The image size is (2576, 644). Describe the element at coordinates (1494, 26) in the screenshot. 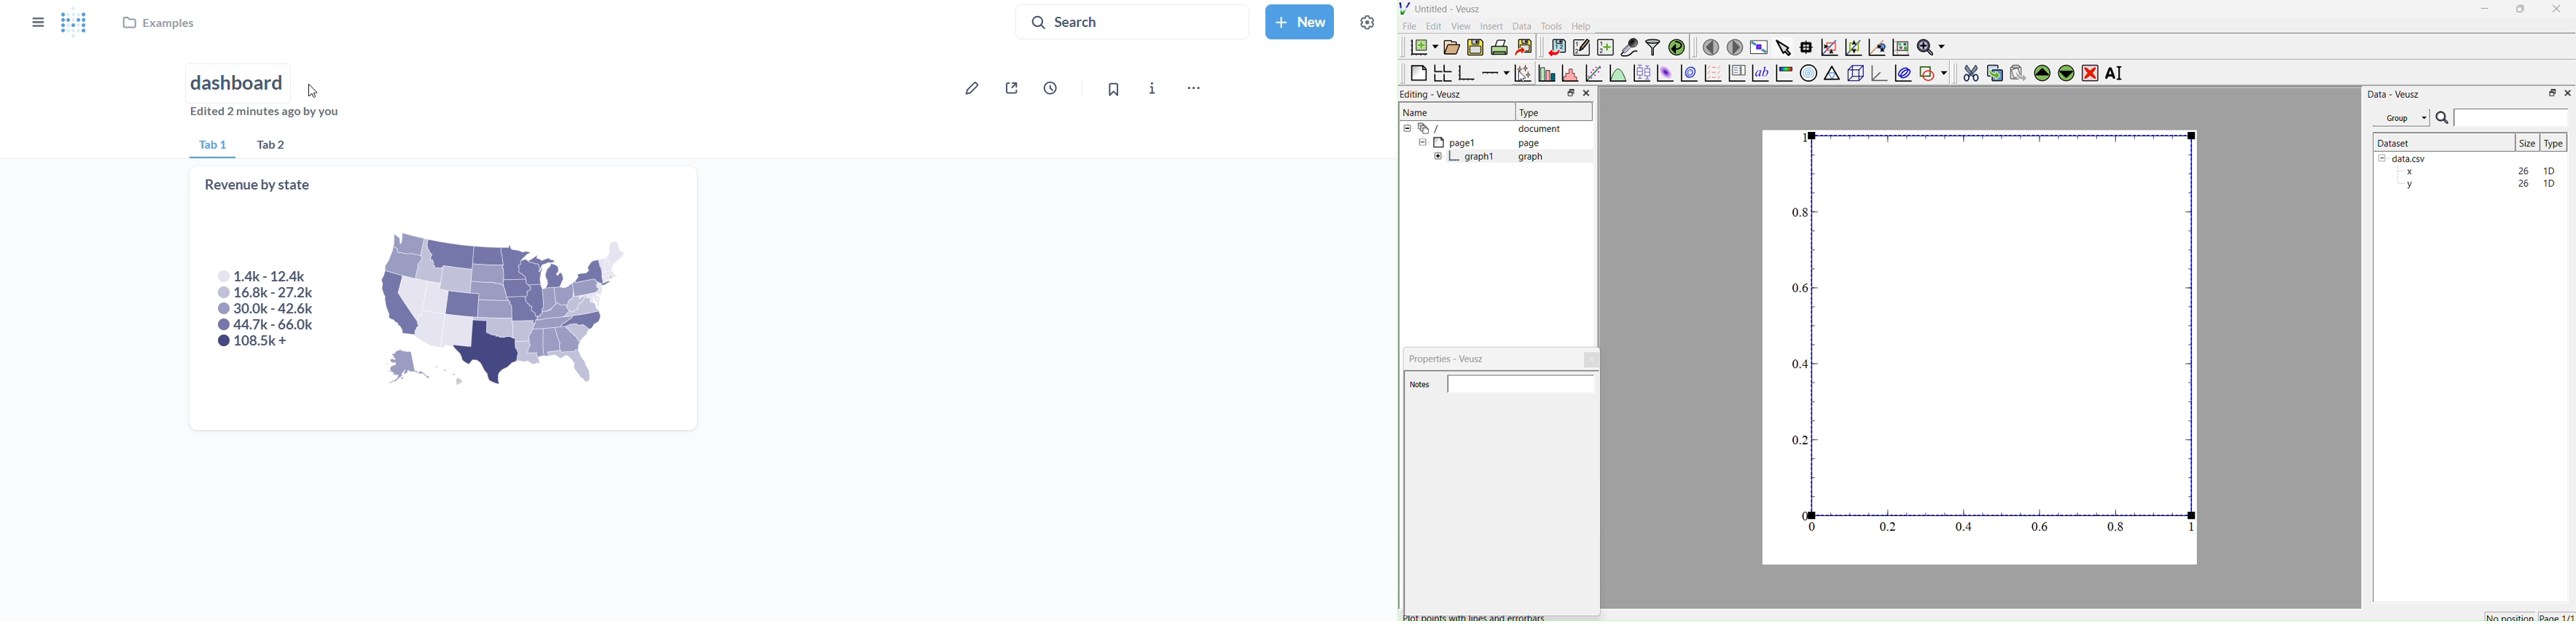

I see `Insert` at that location.